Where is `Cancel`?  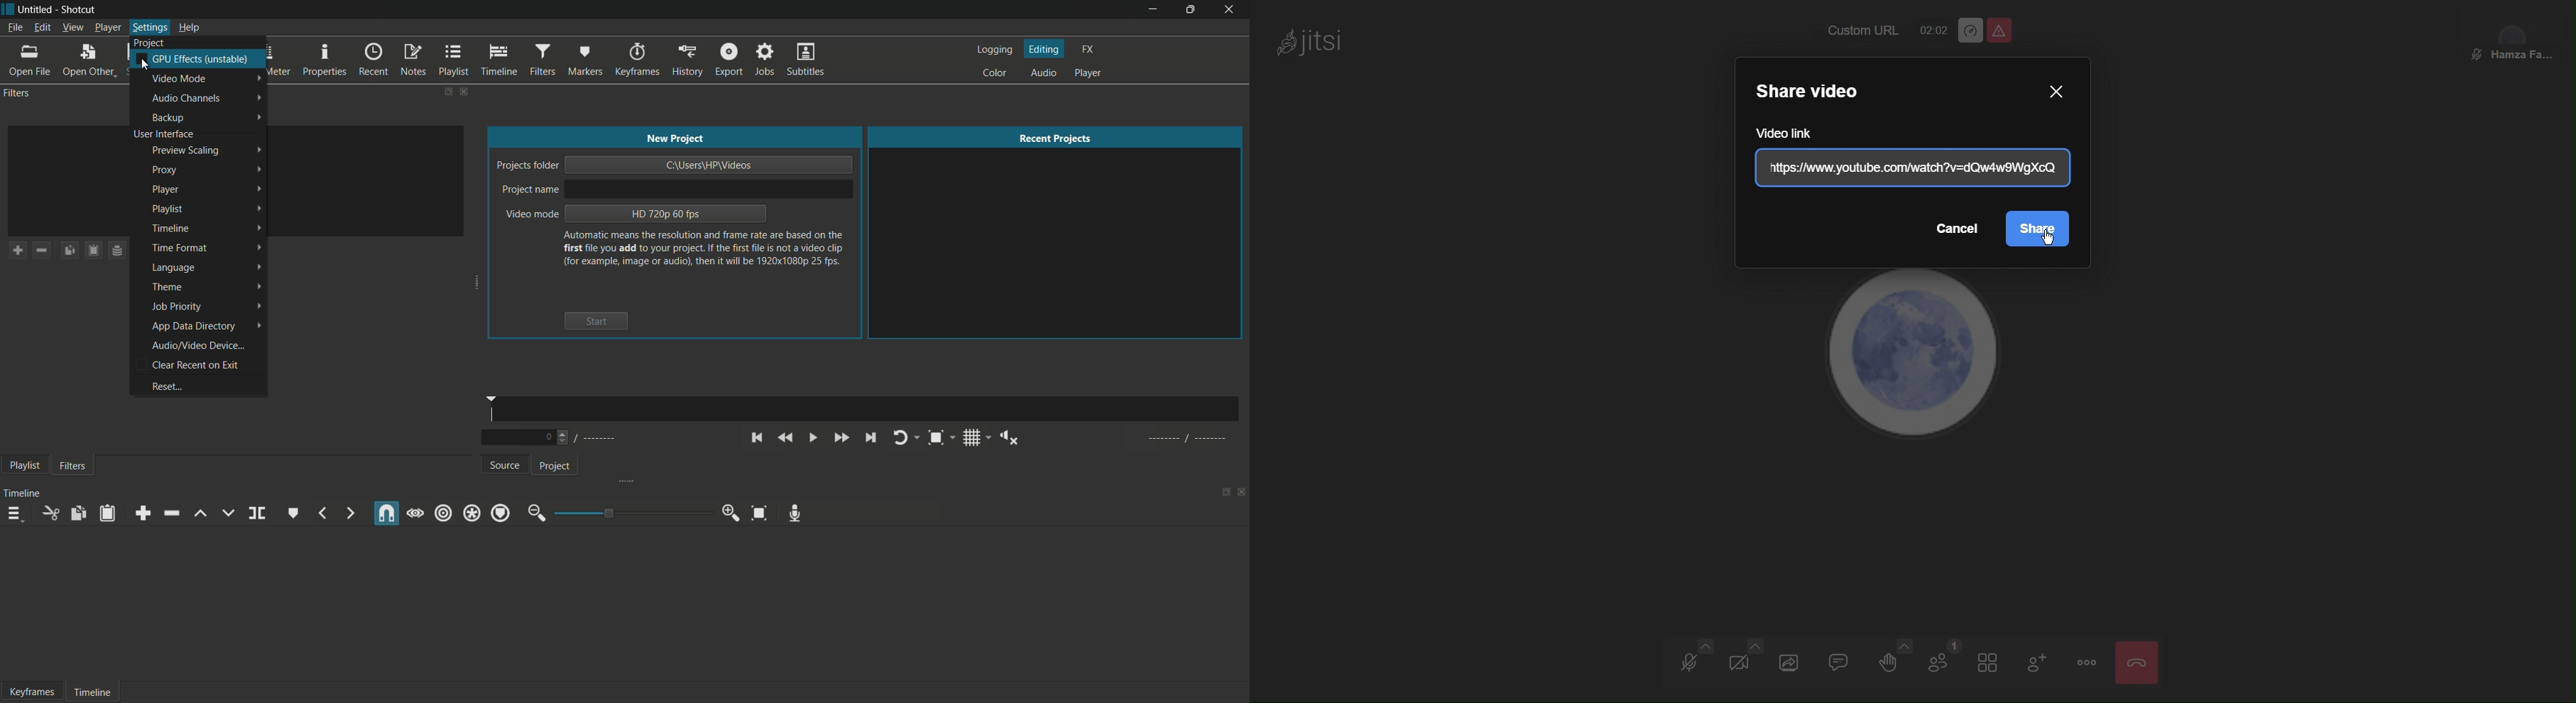
Cancel is located at coordinates (1957, 229).